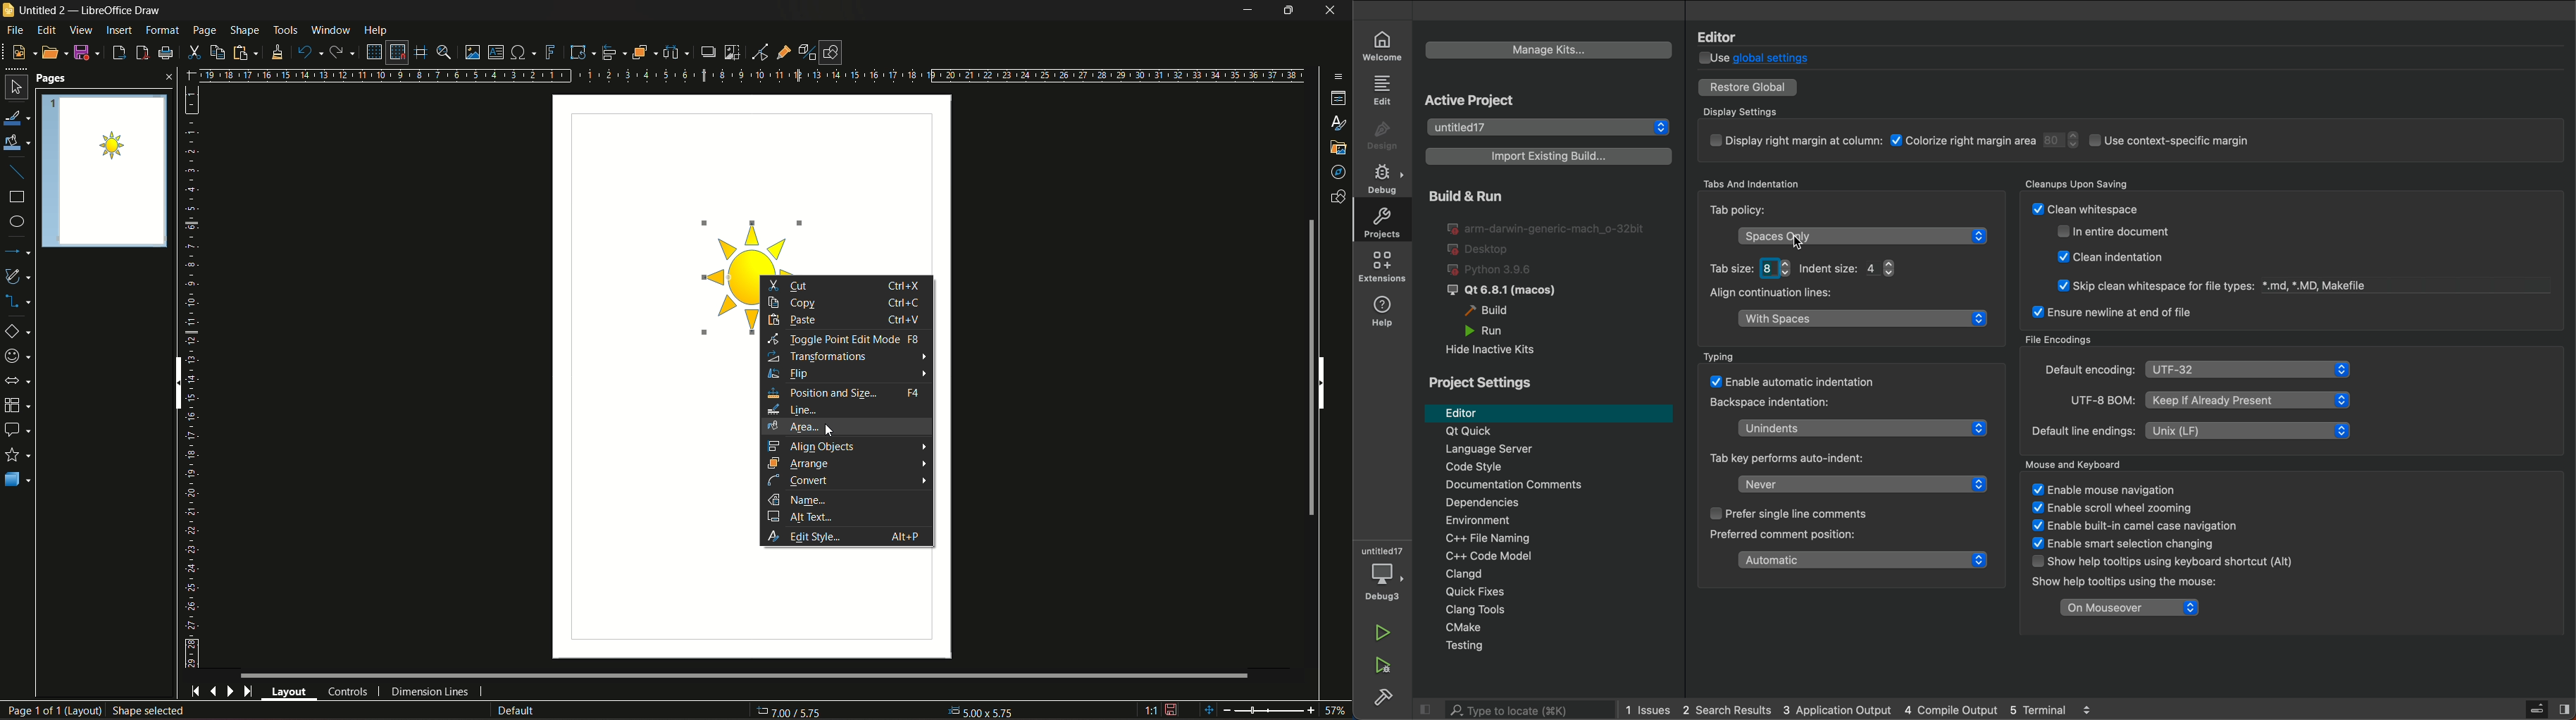  What do you see at coordinates (1385, 634) in the screenshot?
I see `run` at bounding box center [1385, 634].